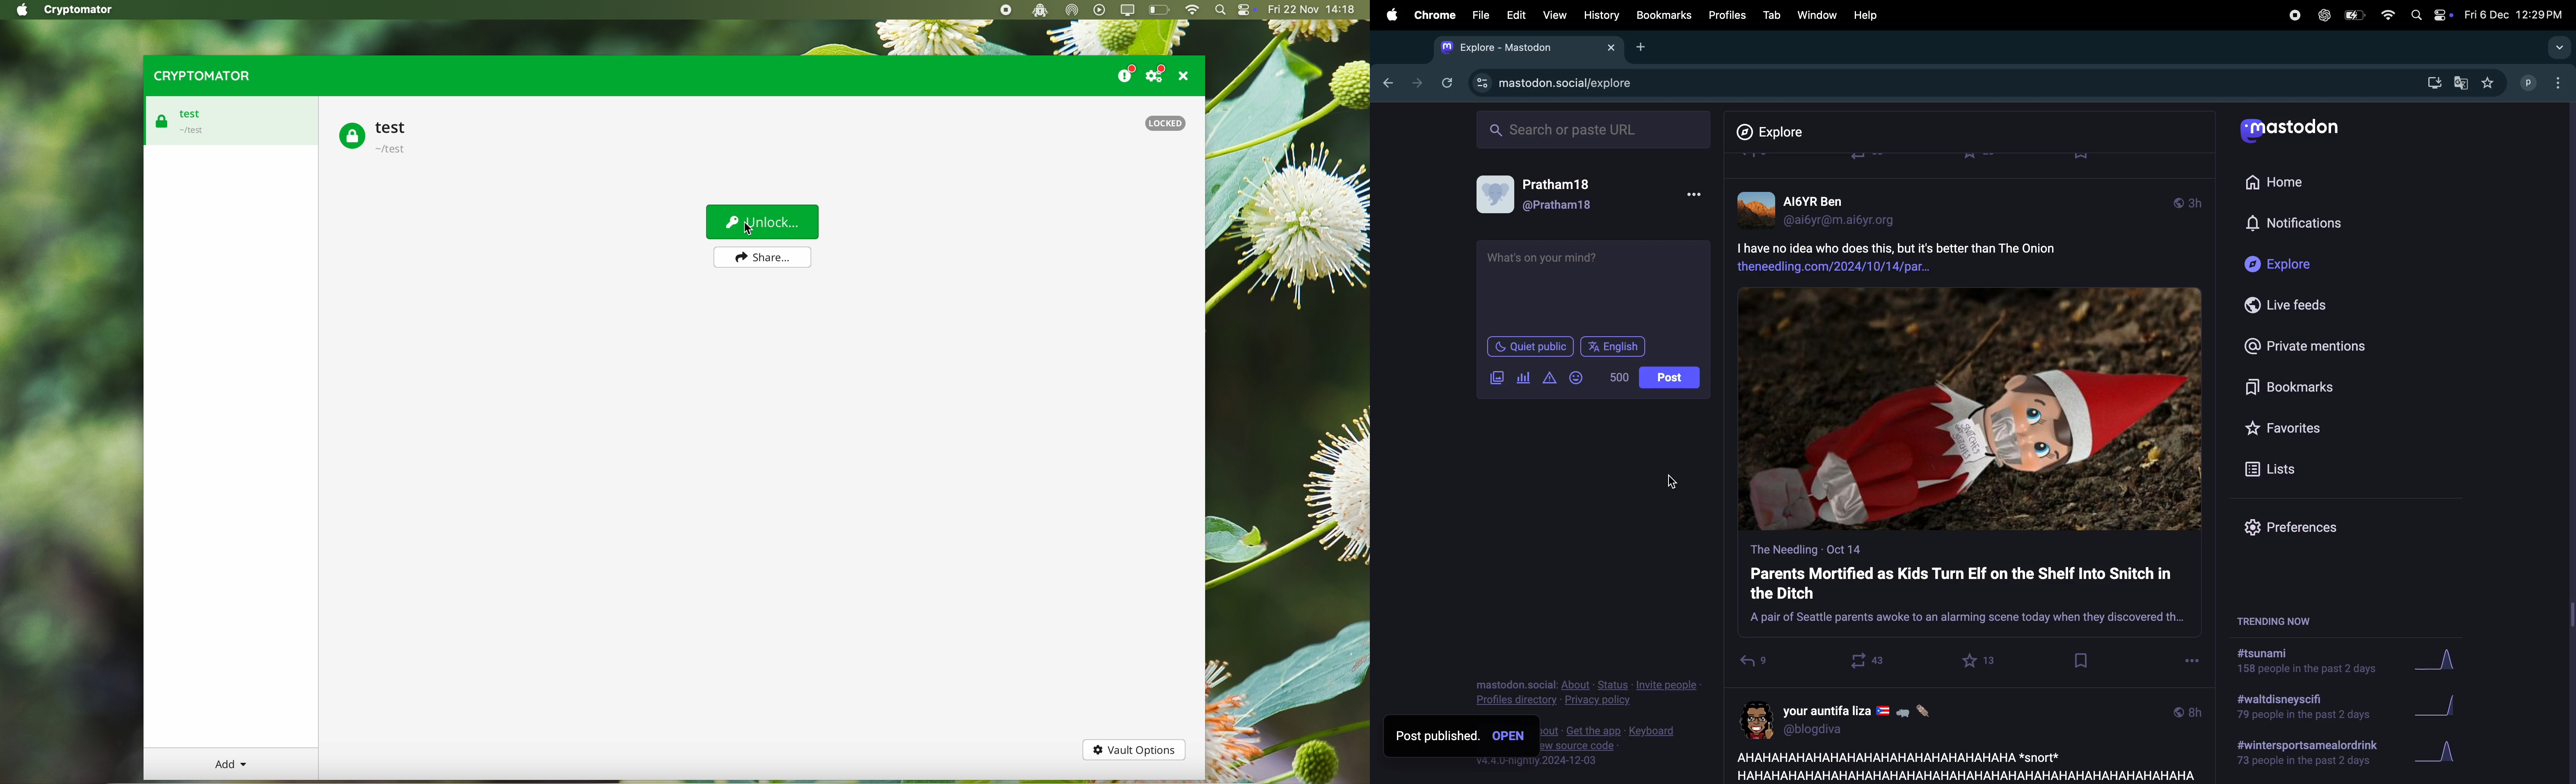  I want to click on #walt disney, so click(2300, 710).